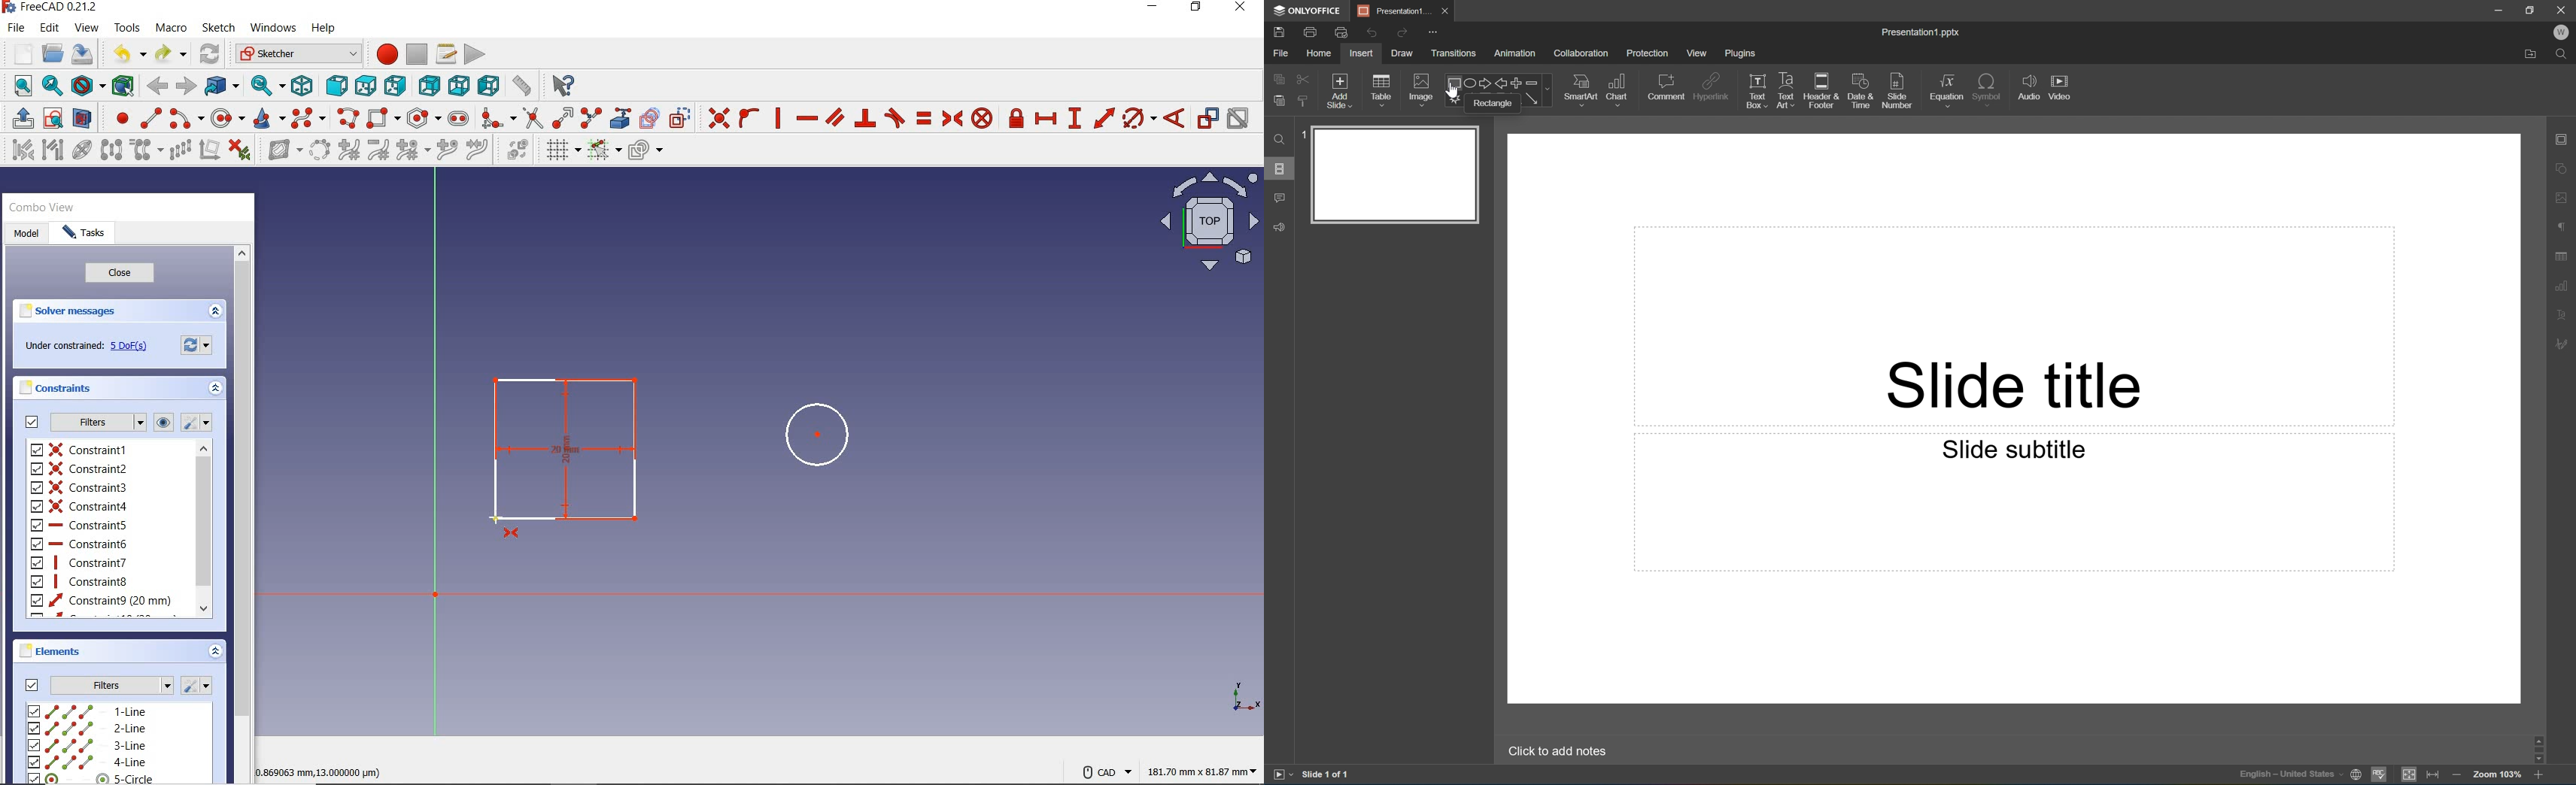 This screenshot has width=2576, height=812. Describe the element at coordinates (336, 85) in the screenshot. I see `front` at that location.